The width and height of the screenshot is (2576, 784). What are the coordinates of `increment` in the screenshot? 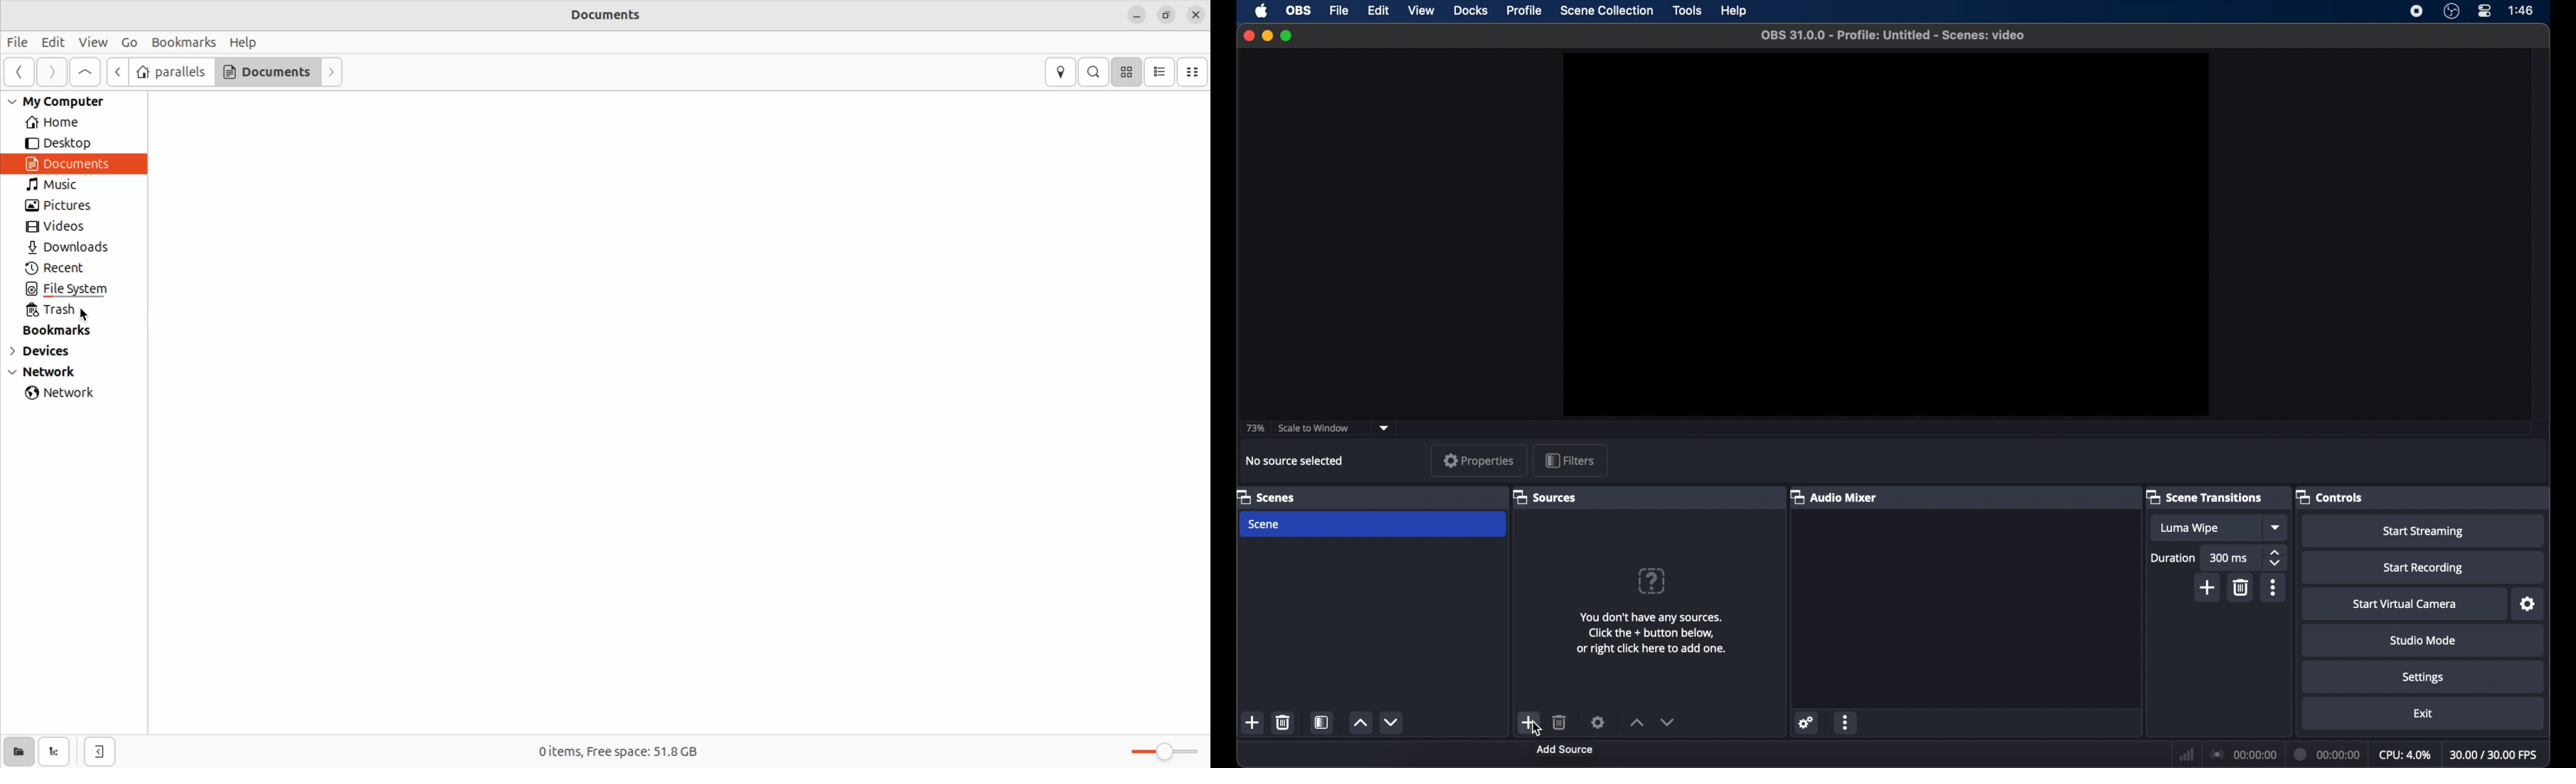 It's located at (1636, 722).